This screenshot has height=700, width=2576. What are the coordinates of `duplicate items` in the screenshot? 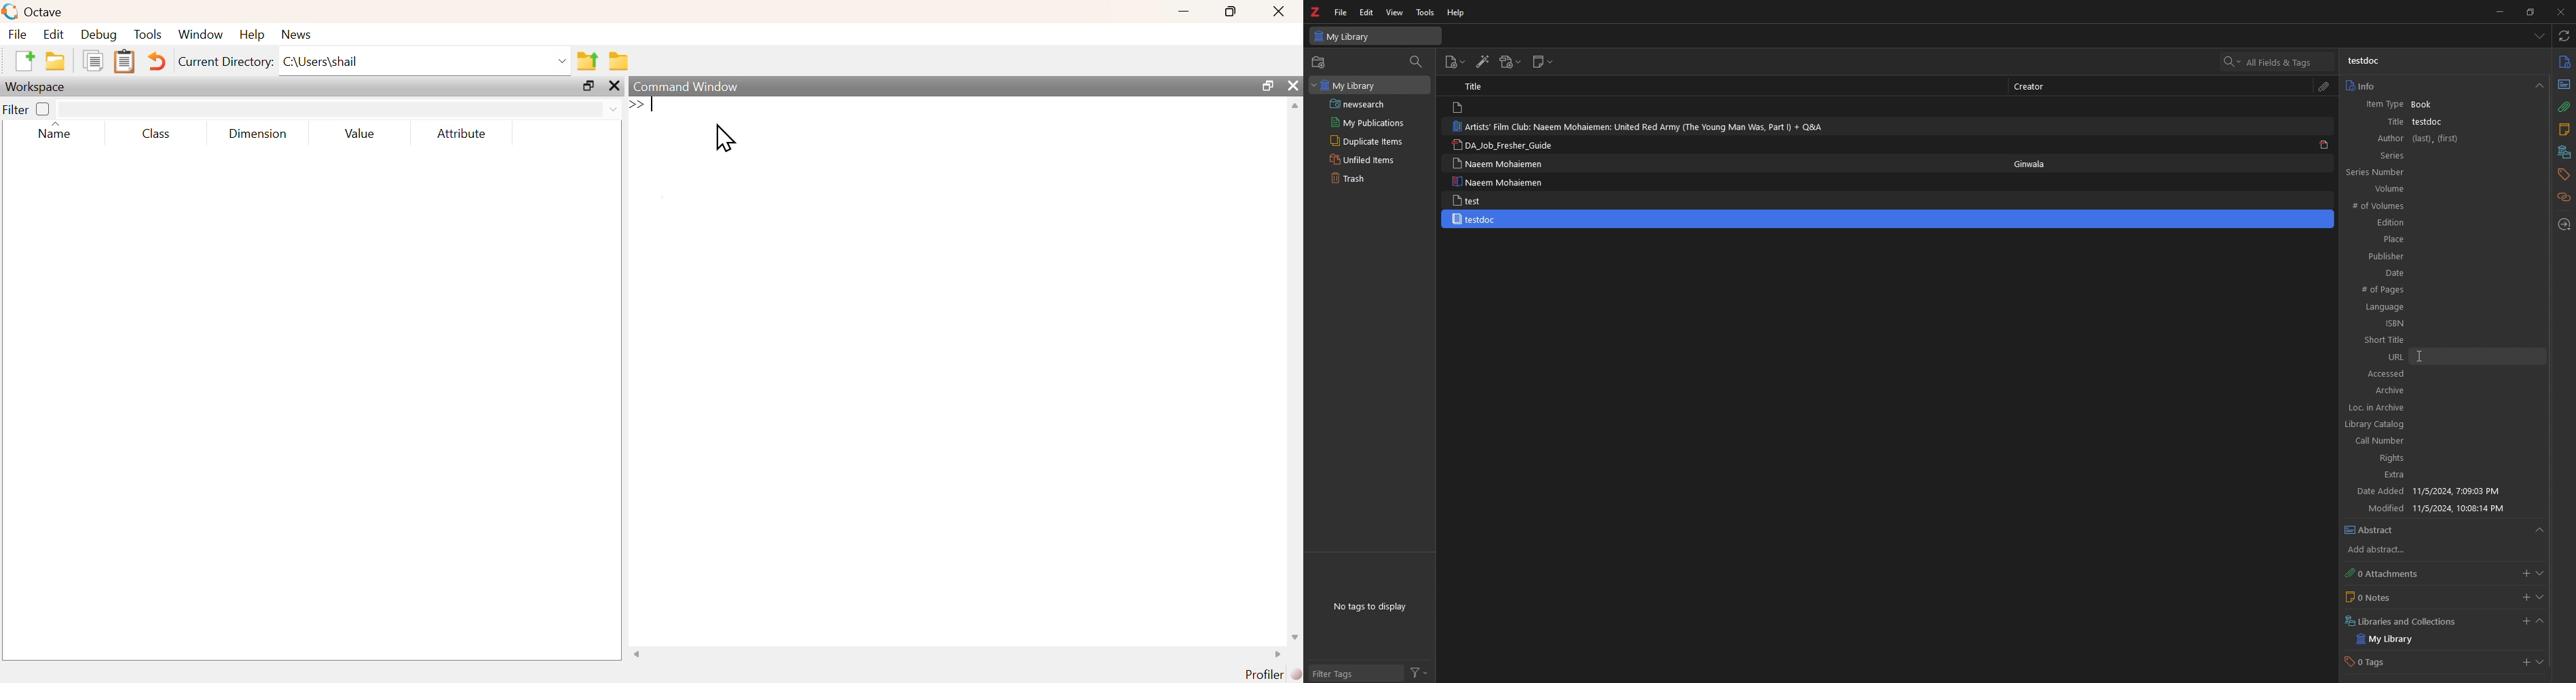 It's located at (1367, 141).